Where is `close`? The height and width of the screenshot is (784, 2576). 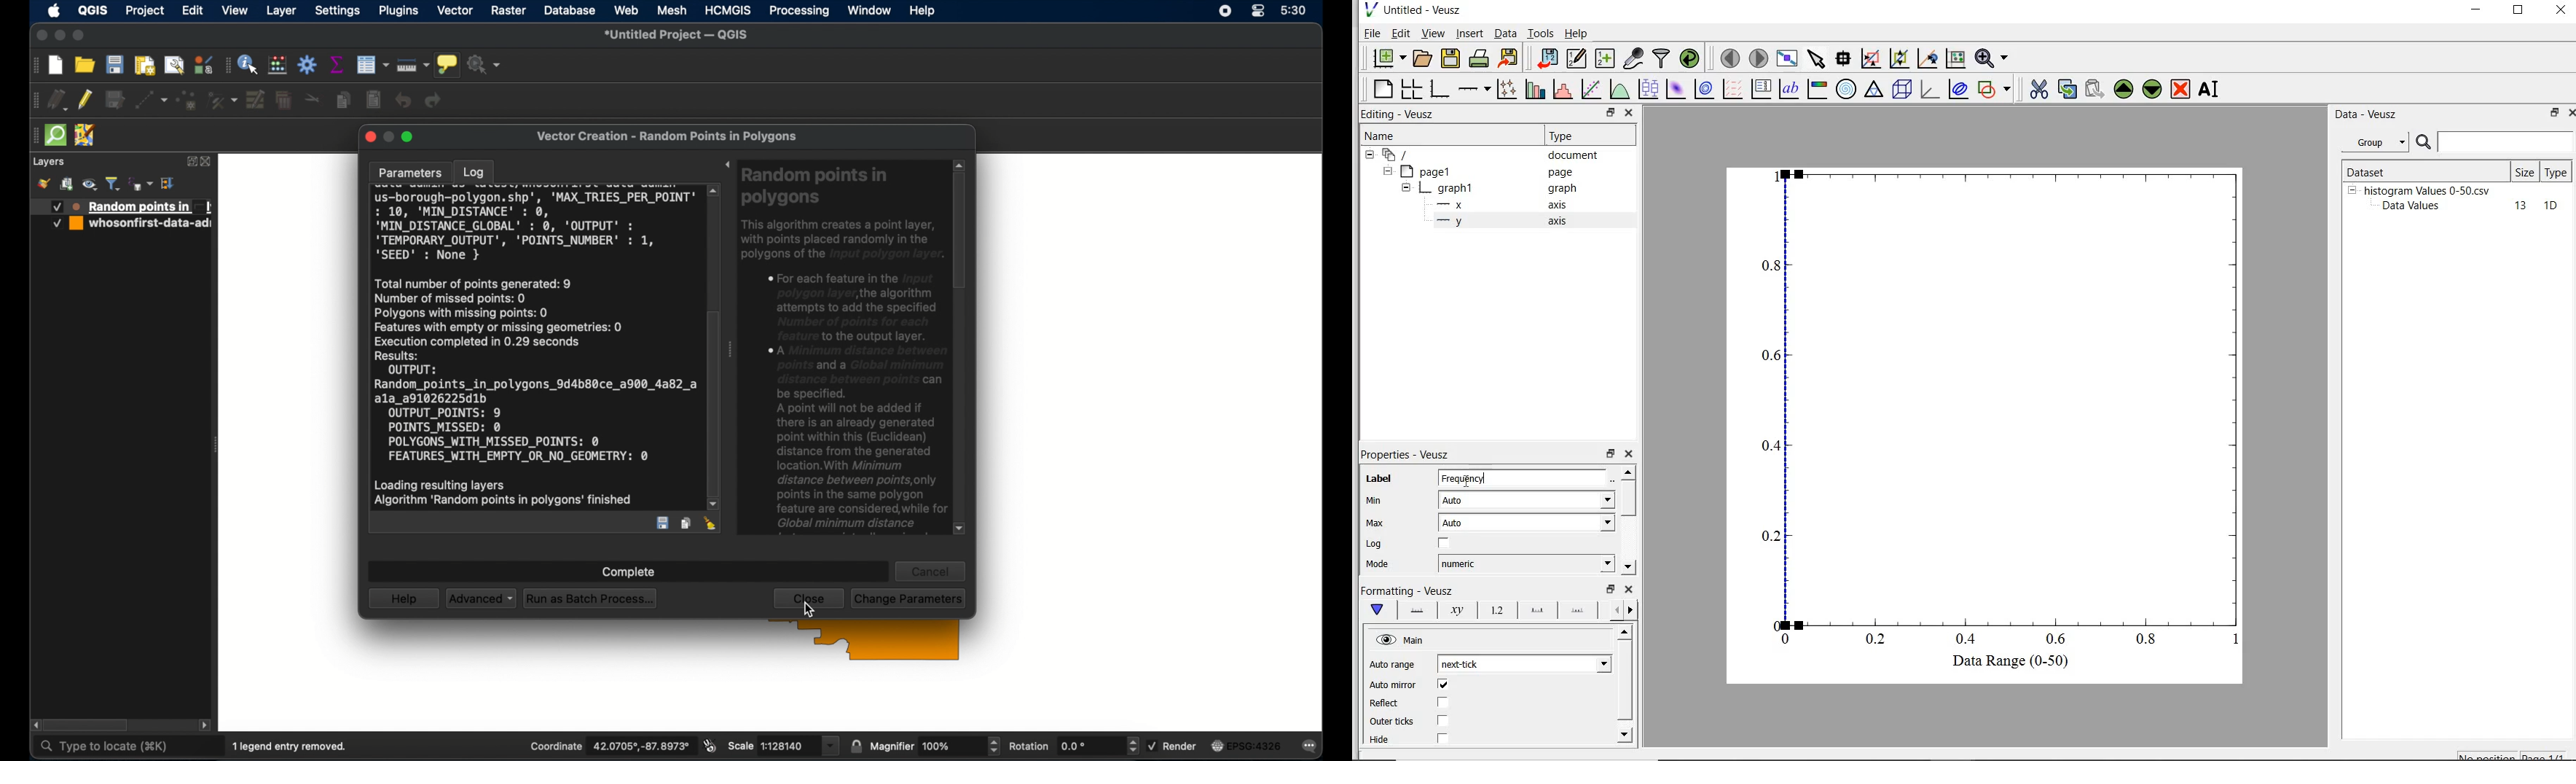
close is located at coordinates (40, 36).